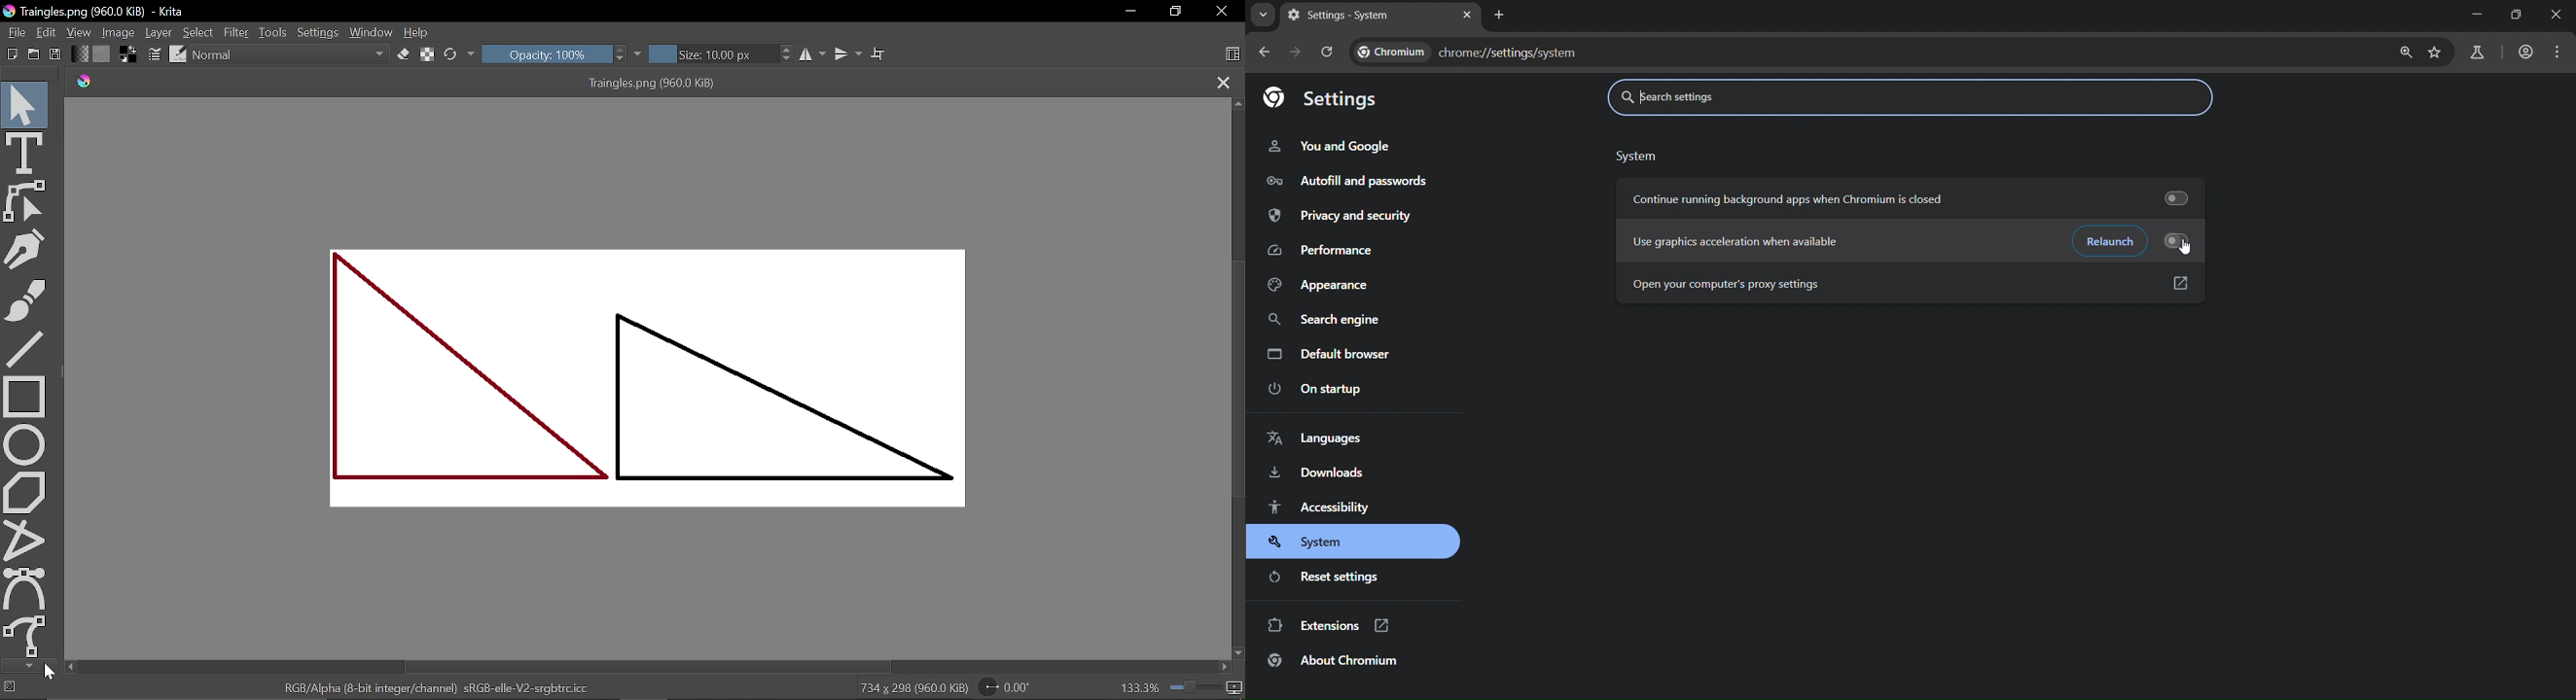  I want to click on Line tool, so click(27, 348).